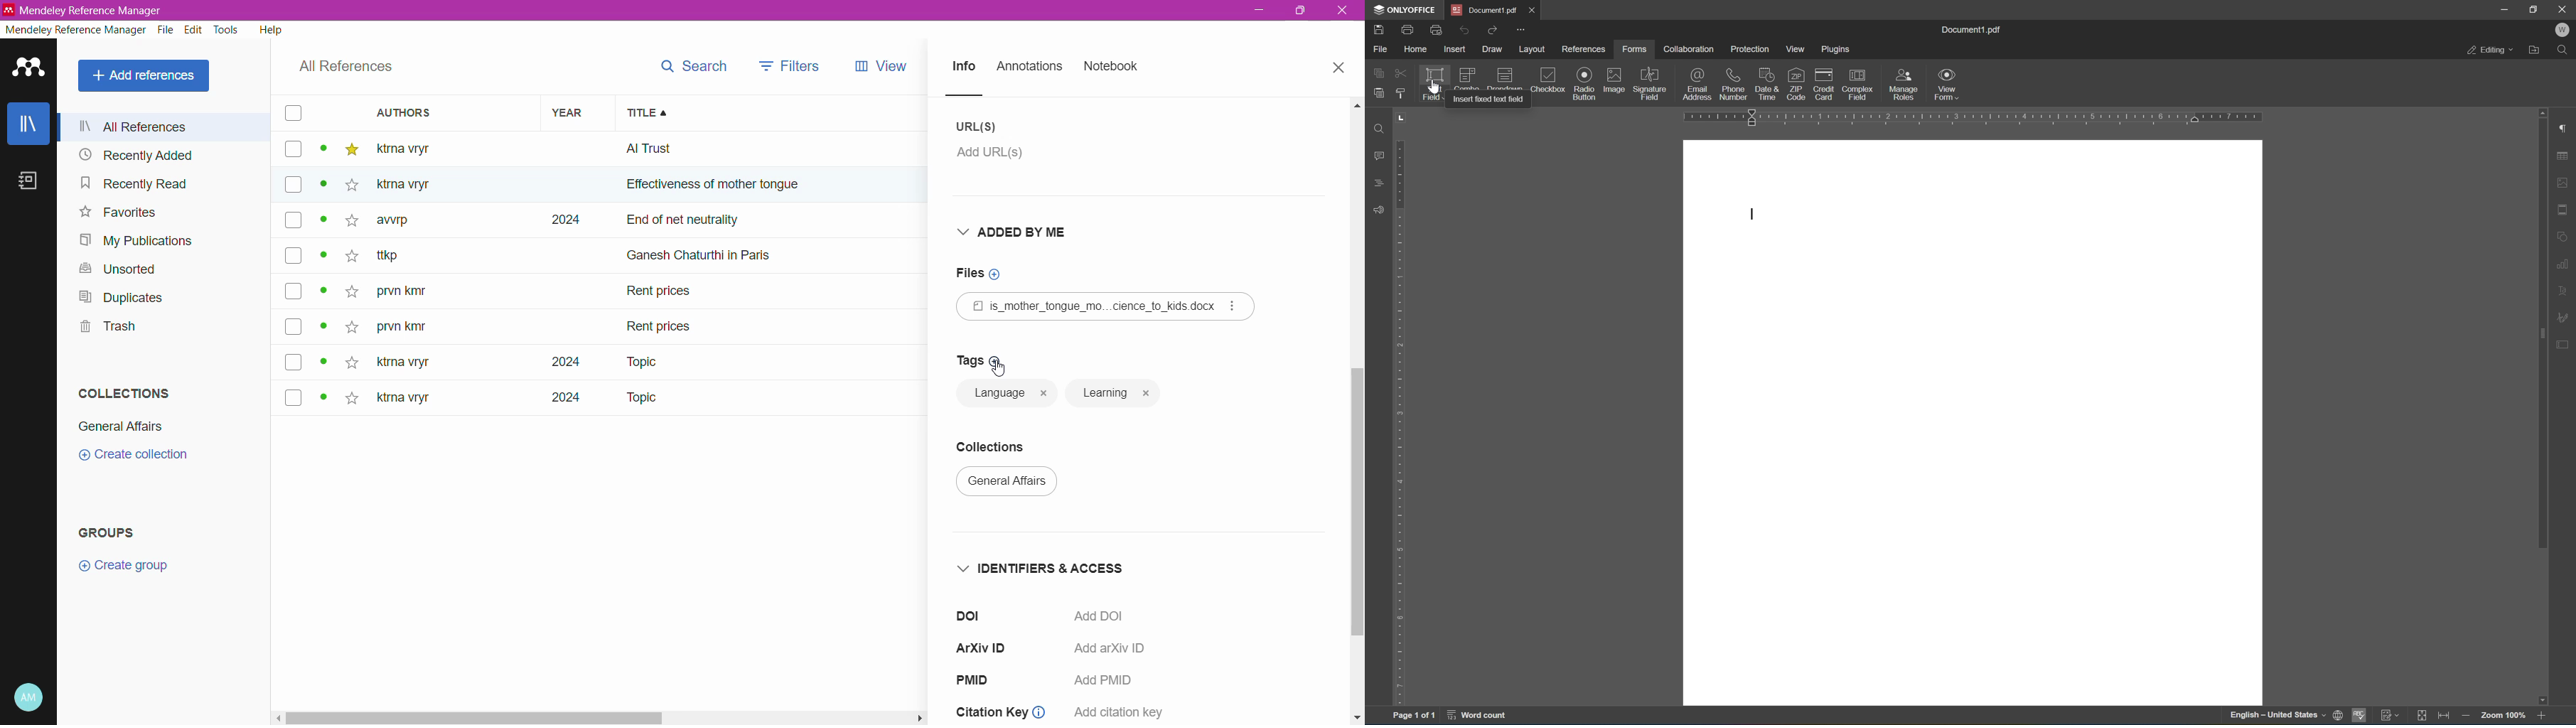 Image resolution: width=2576 pixels, height=728 pixels. Describe the element at coordinates (553, 362) in the screenshot. I see `2024` at that location.